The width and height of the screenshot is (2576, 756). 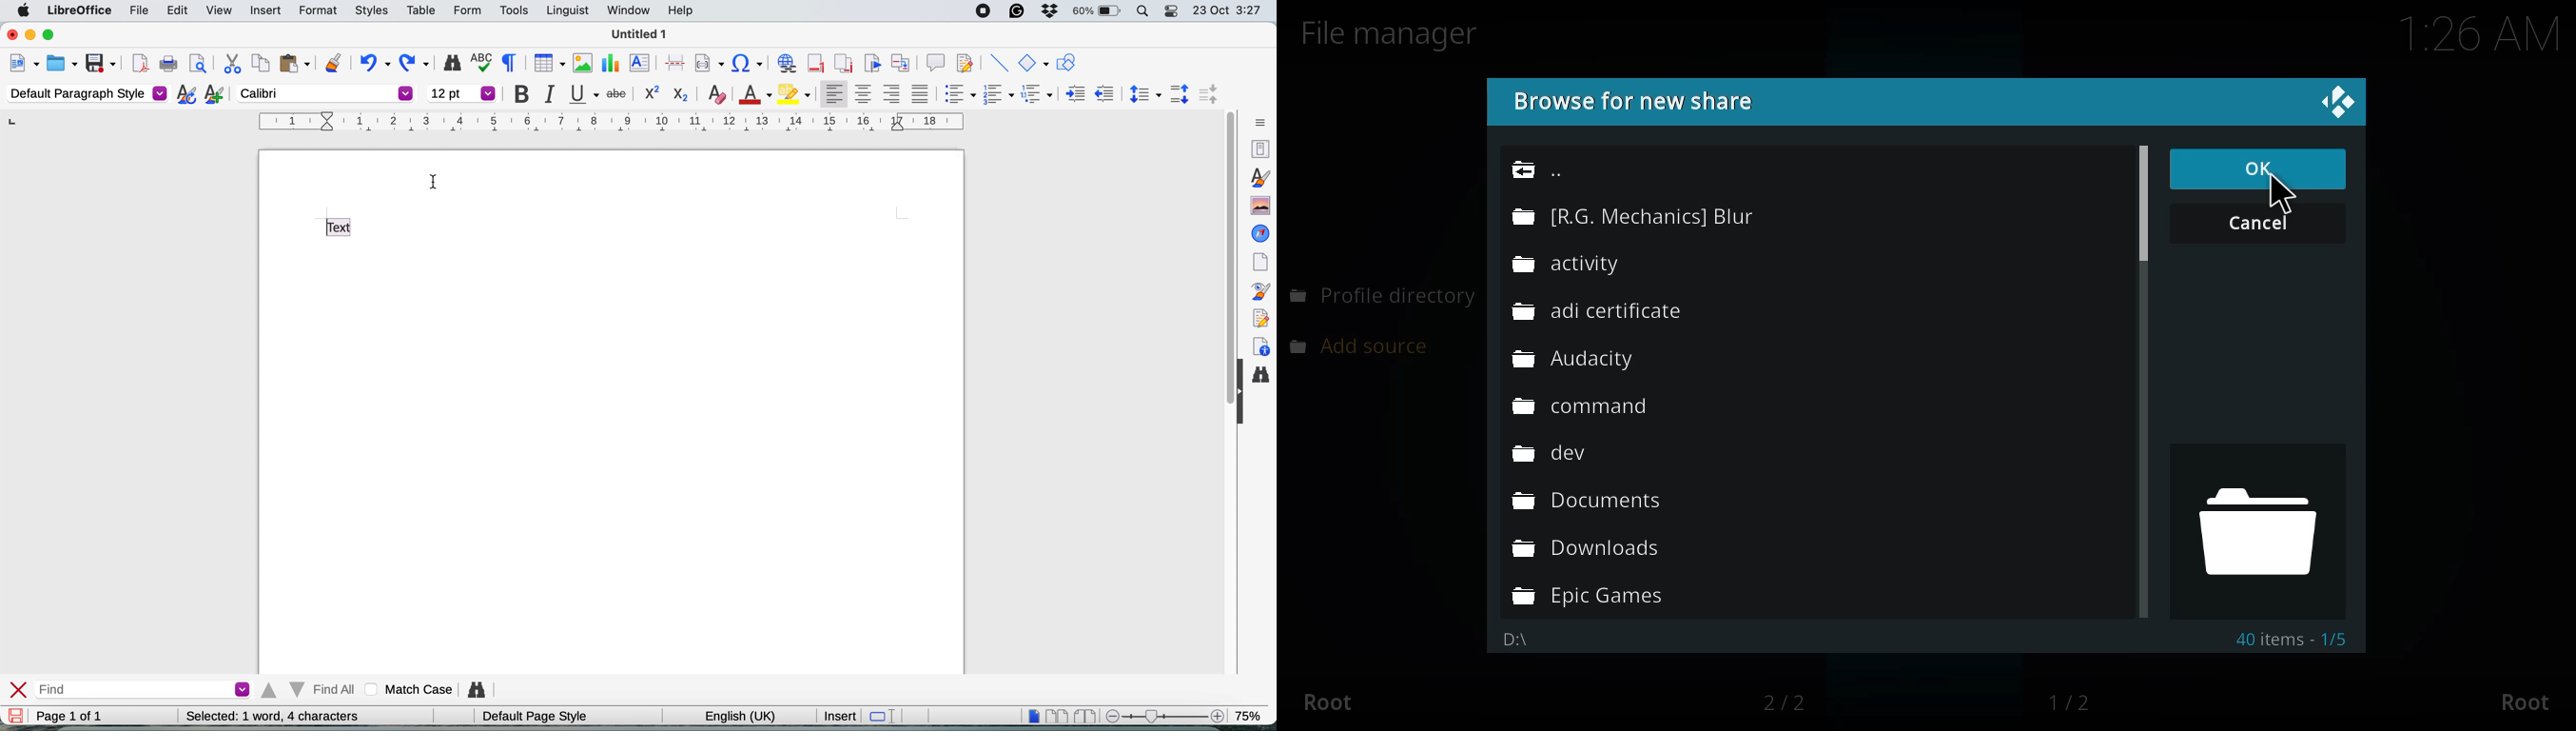 What do you see at coordinates (466, 11) in the screenshot?
I see `form` at bounding box center [466, 11].